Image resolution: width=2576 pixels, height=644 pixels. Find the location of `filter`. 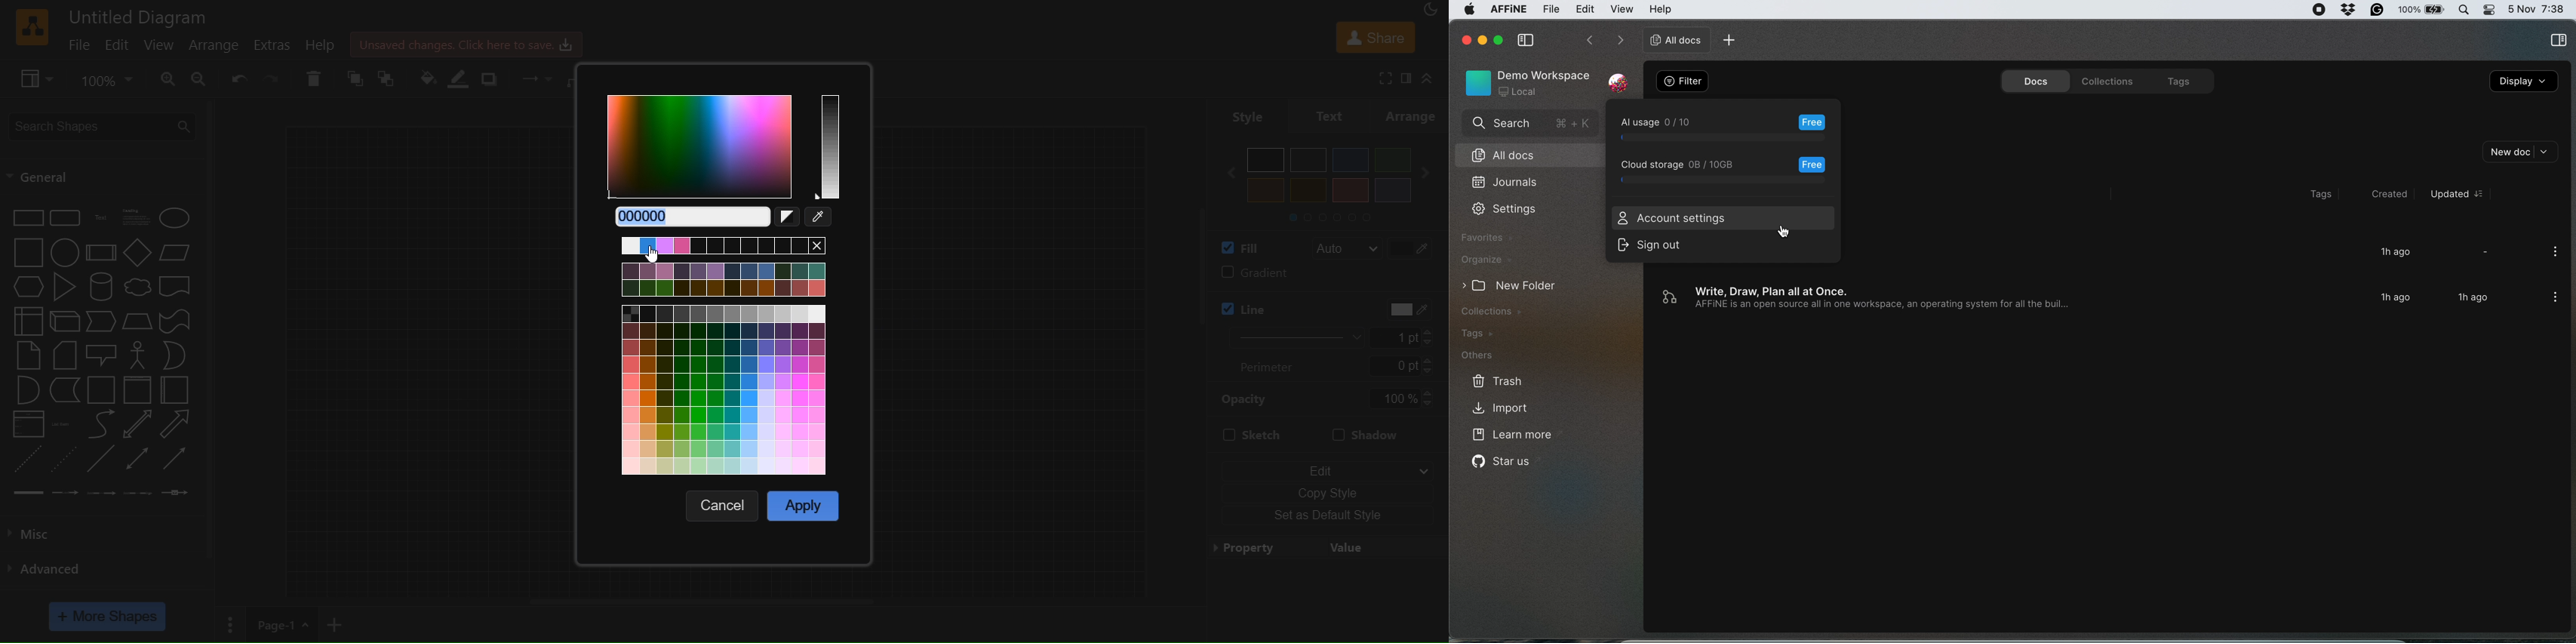

filter is located at coordinates (1683, 81).